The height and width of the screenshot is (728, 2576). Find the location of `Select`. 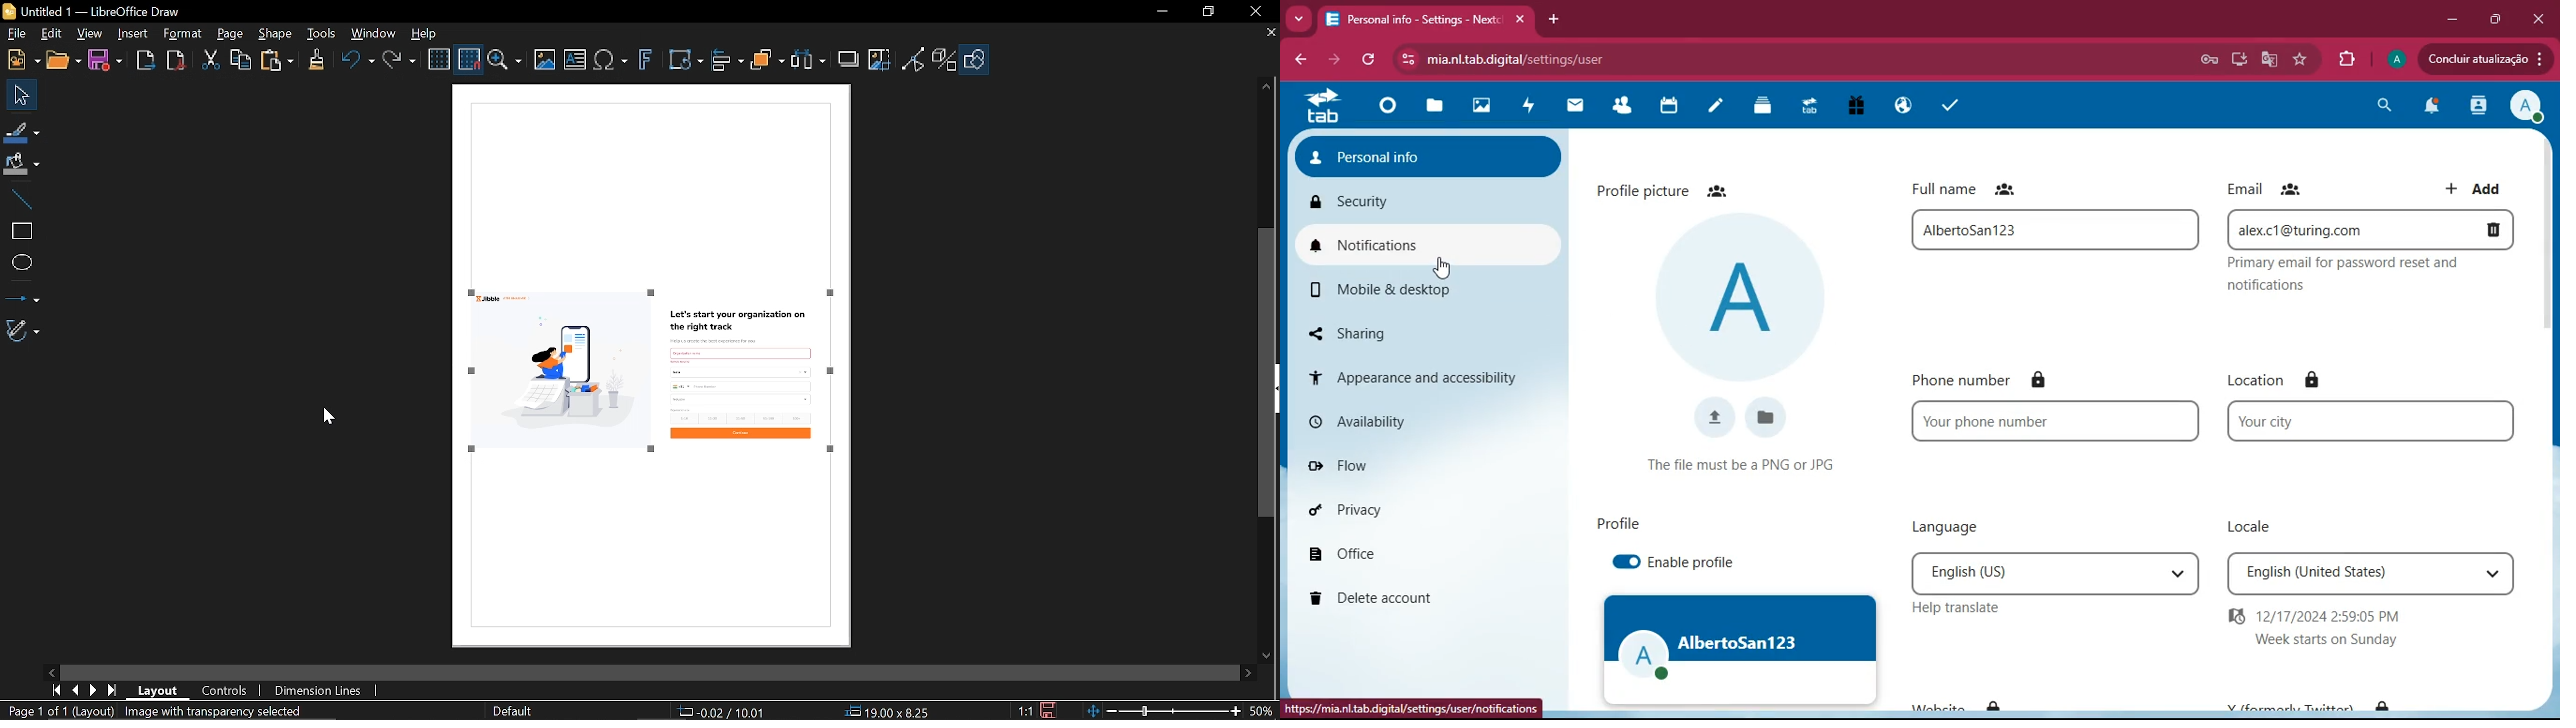

Select is located at coordinates (19, 95).